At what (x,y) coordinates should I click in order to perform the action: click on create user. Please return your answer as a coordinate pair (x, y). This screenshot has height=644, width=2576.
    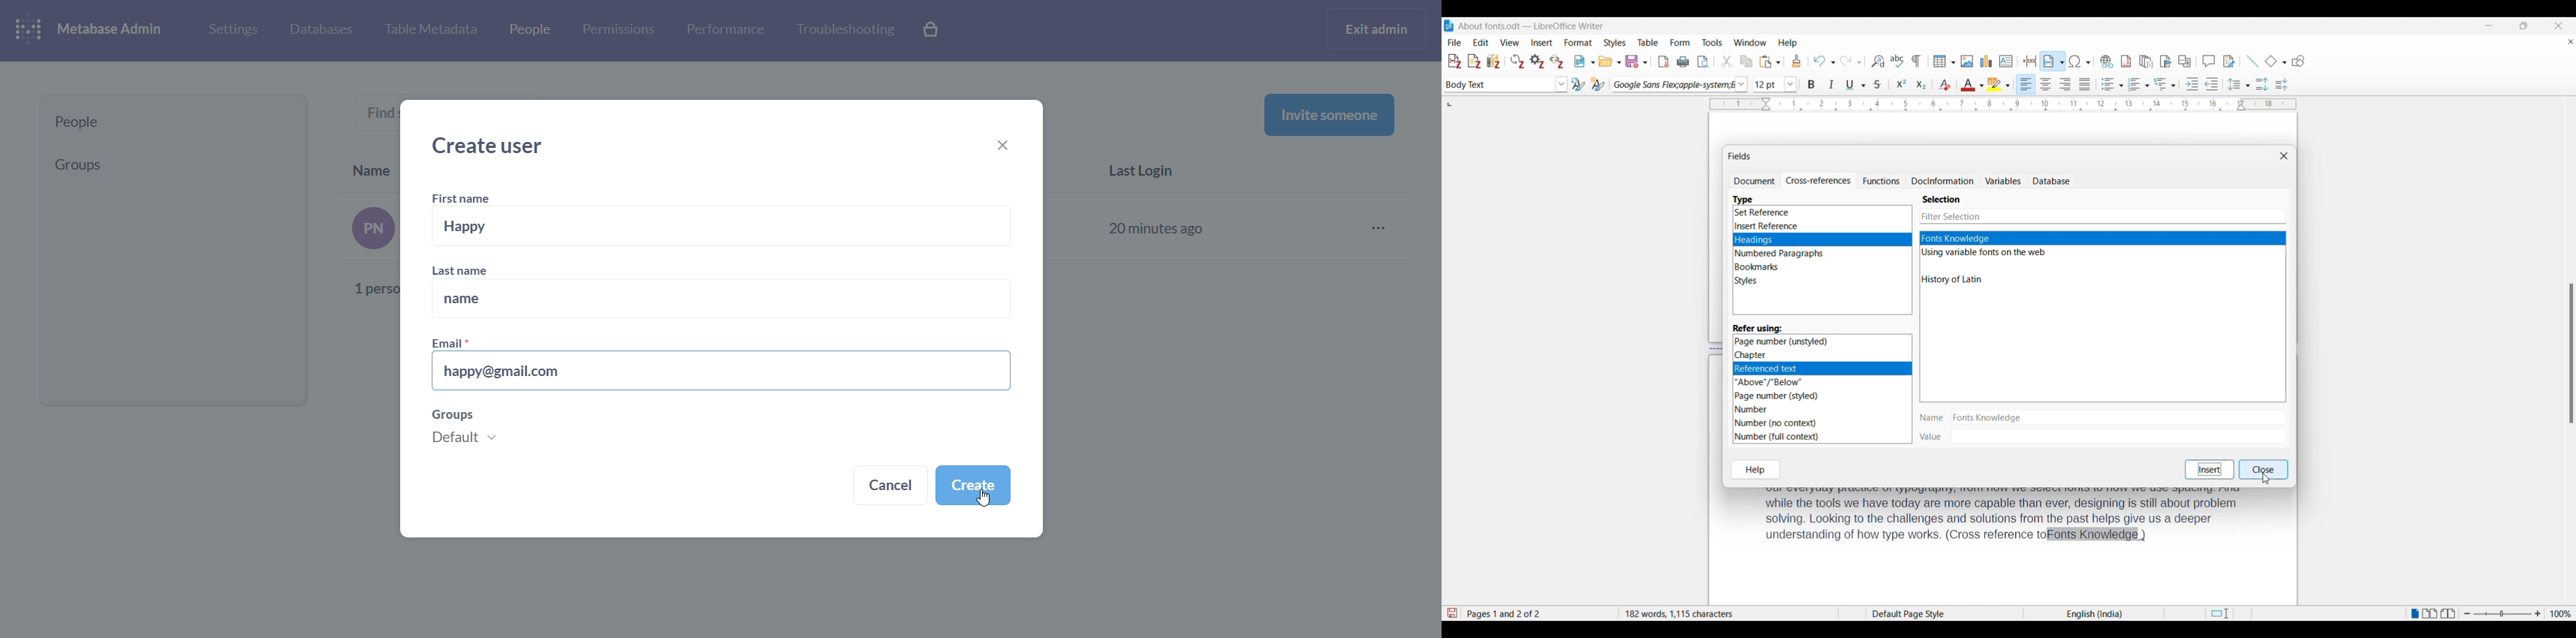
    Looking at the image, I should click on (494, 146).